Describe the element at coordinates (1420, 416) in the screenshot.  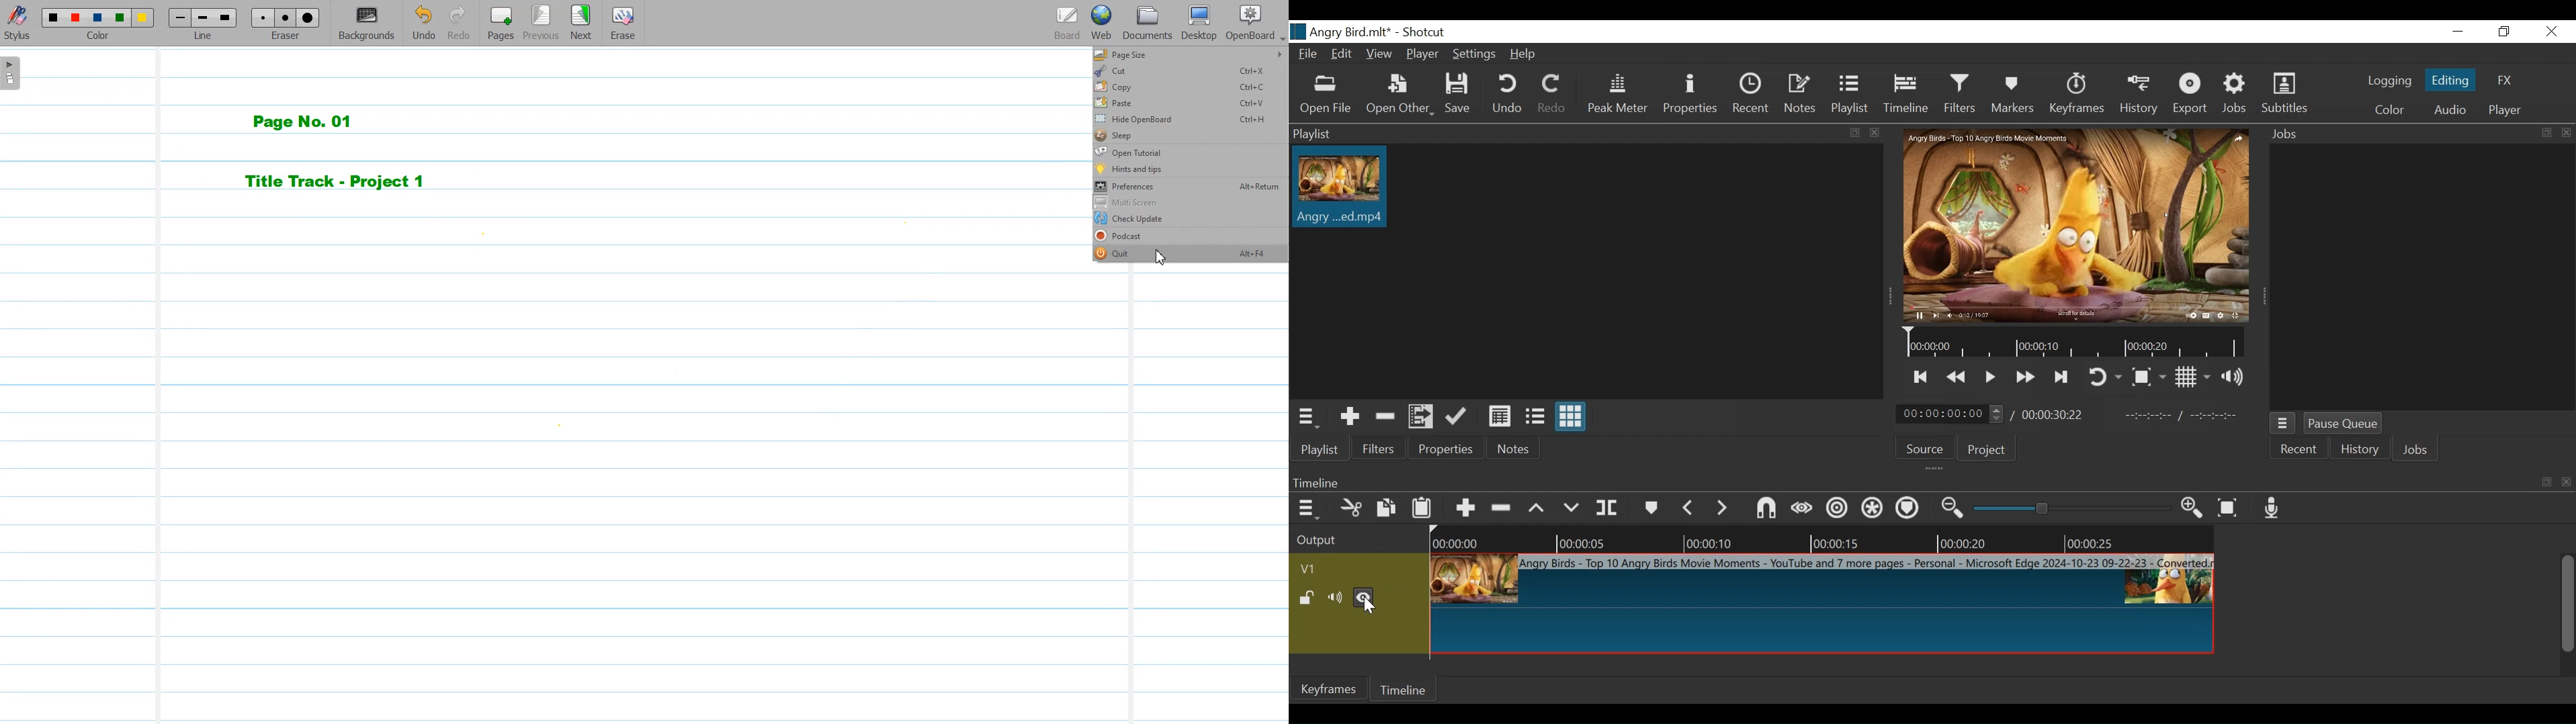
I see `Add the files to the playlist` at that location.